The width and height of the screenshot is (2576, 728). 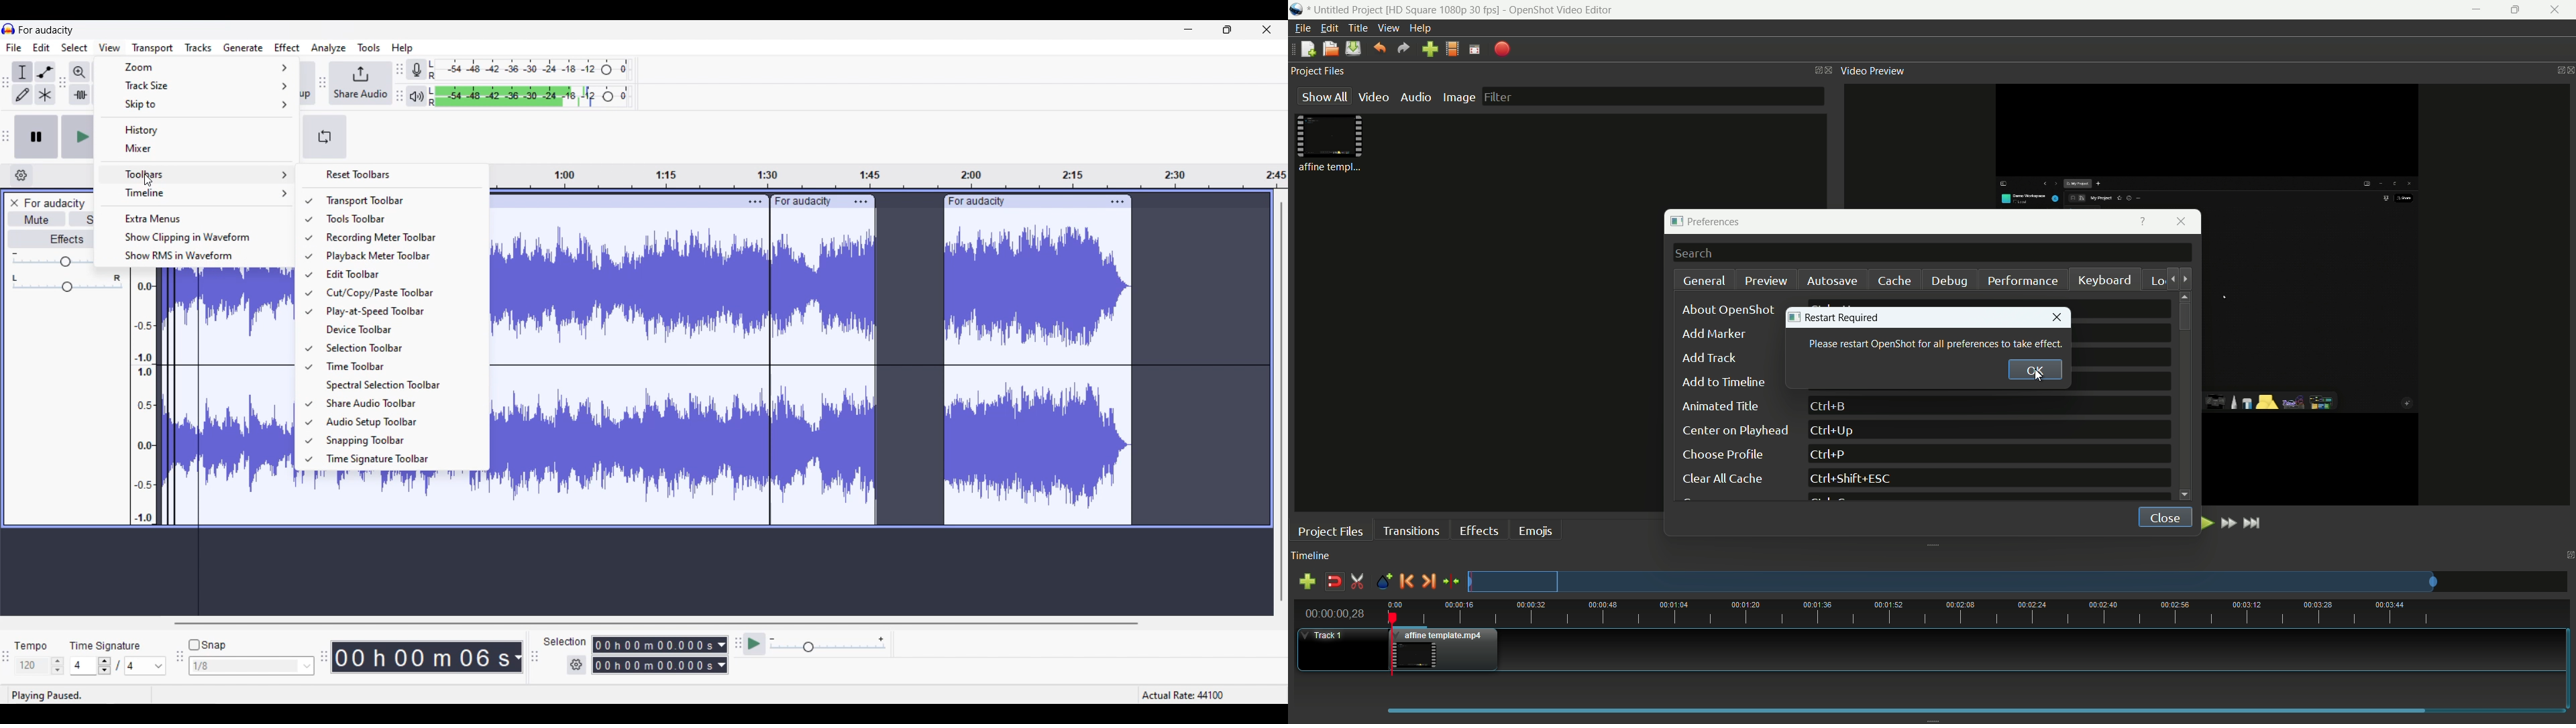 What do you see at coordinates (1373, 97) in the screenshot?
I see `video` at bounding box center [1373, 97].